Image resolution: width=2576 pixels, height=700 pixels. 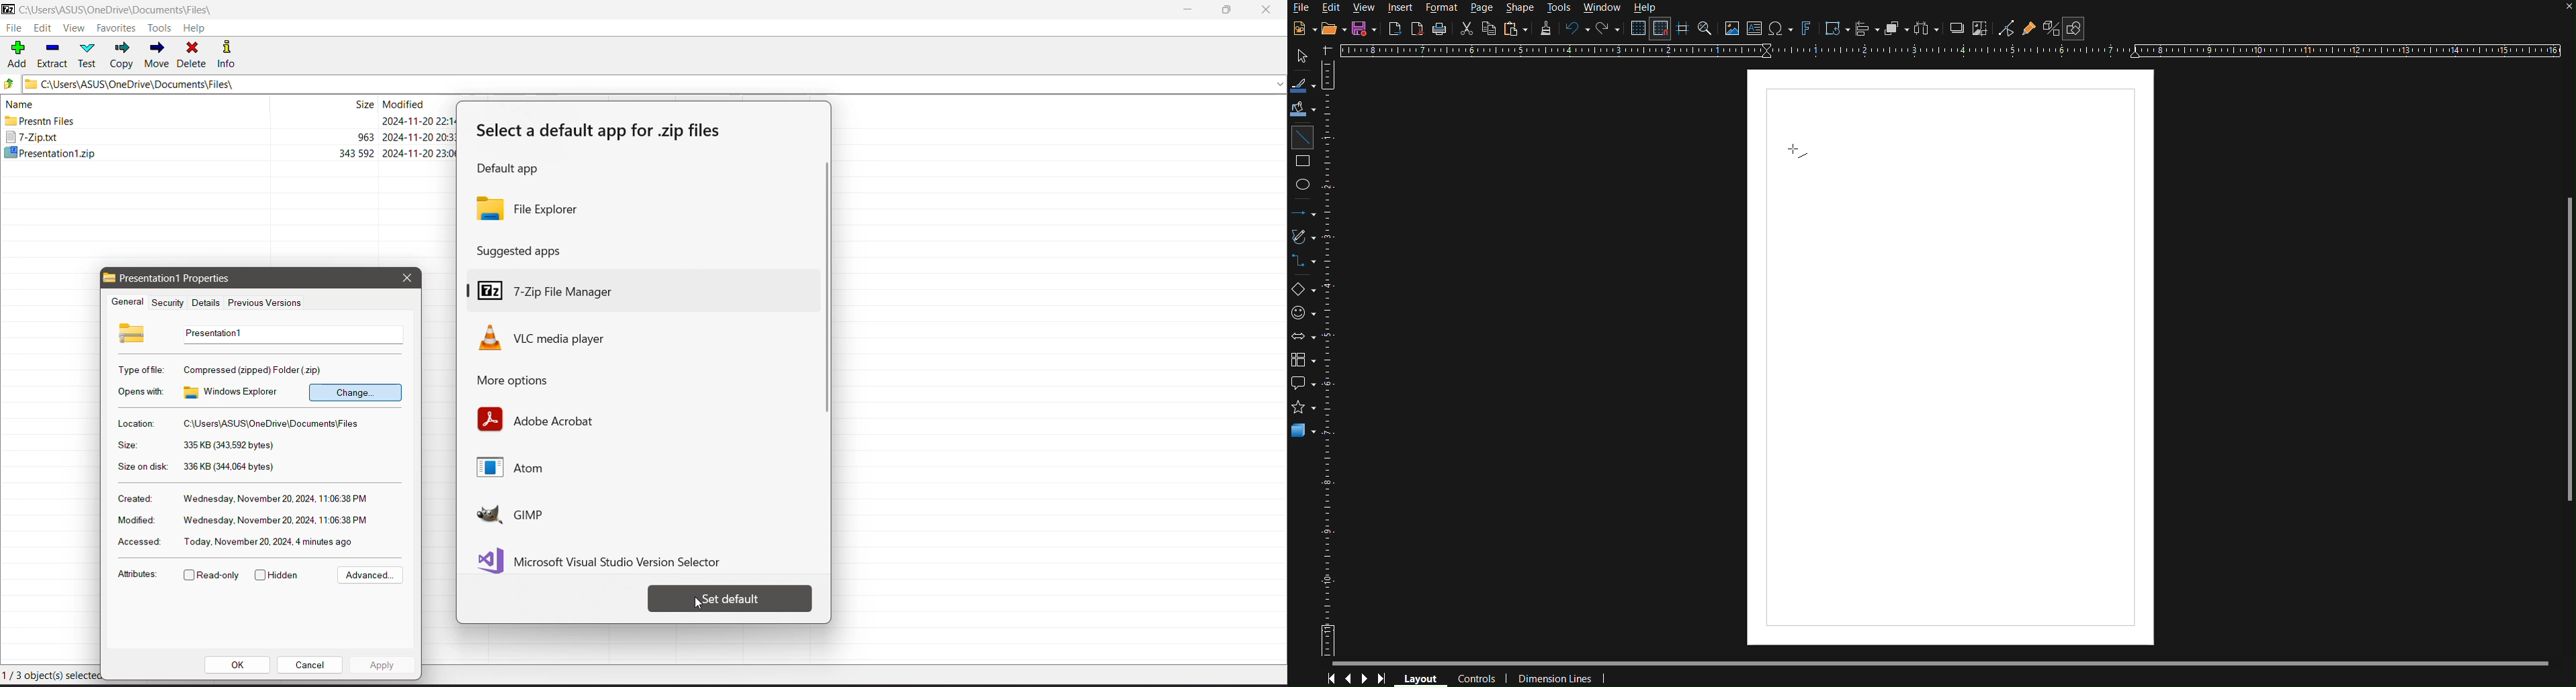 I want to click on Minimize, so click(x=1188, y=10).